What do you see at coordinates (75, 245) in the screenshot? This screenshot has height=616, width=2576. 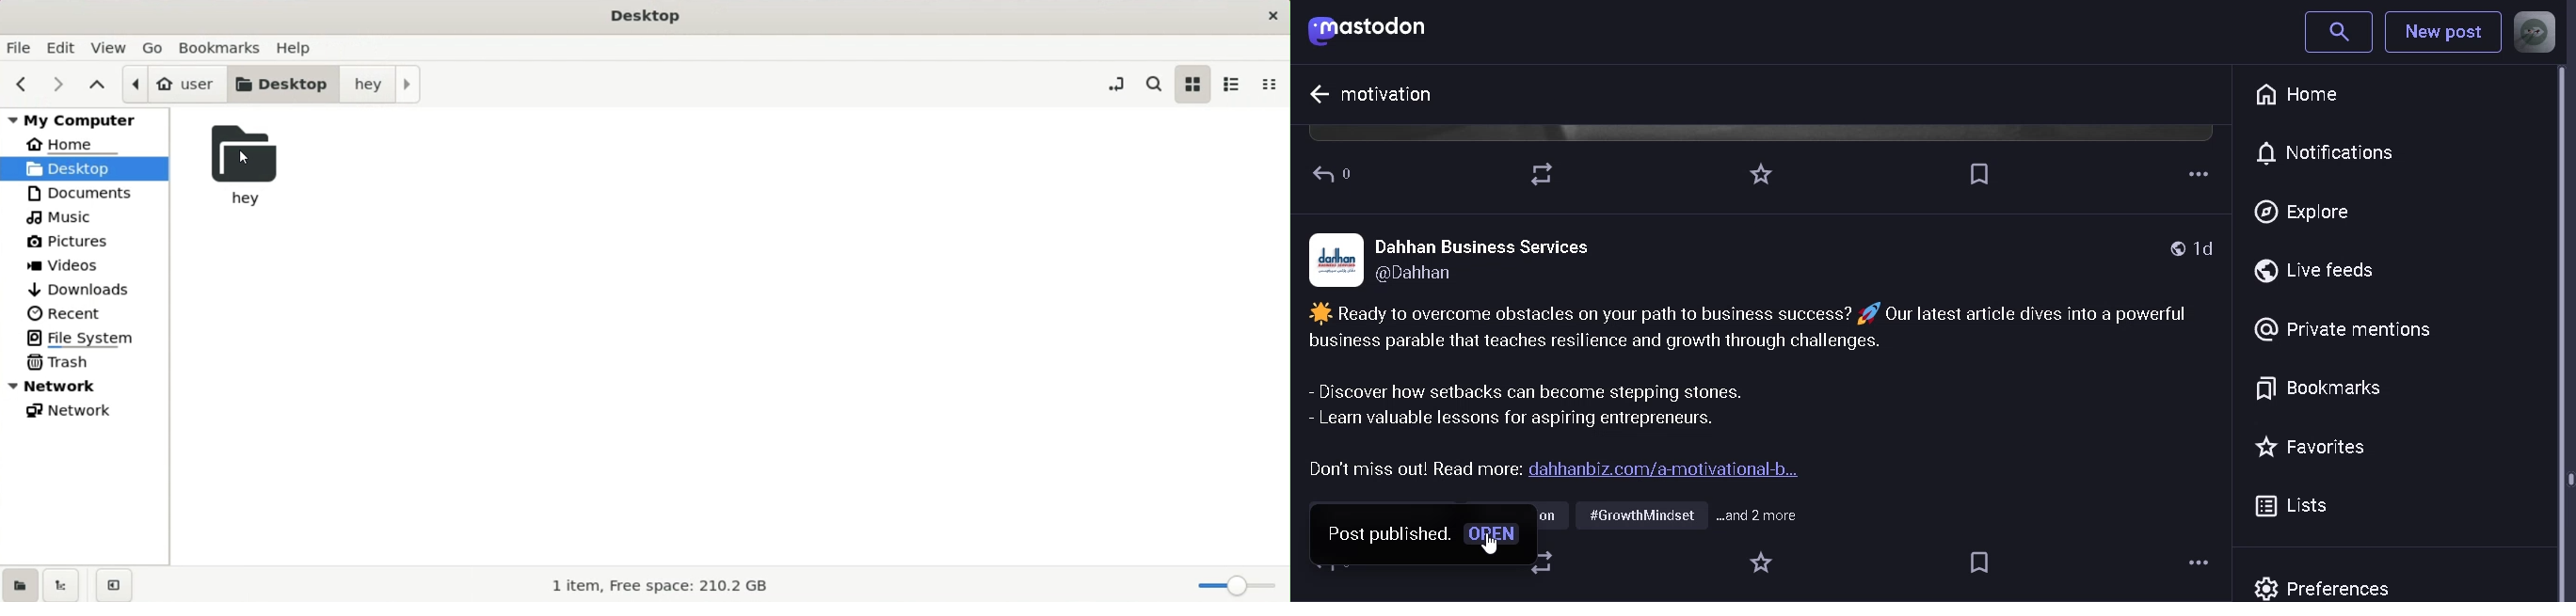 I see `pictures` at bounding box center [75, 245].